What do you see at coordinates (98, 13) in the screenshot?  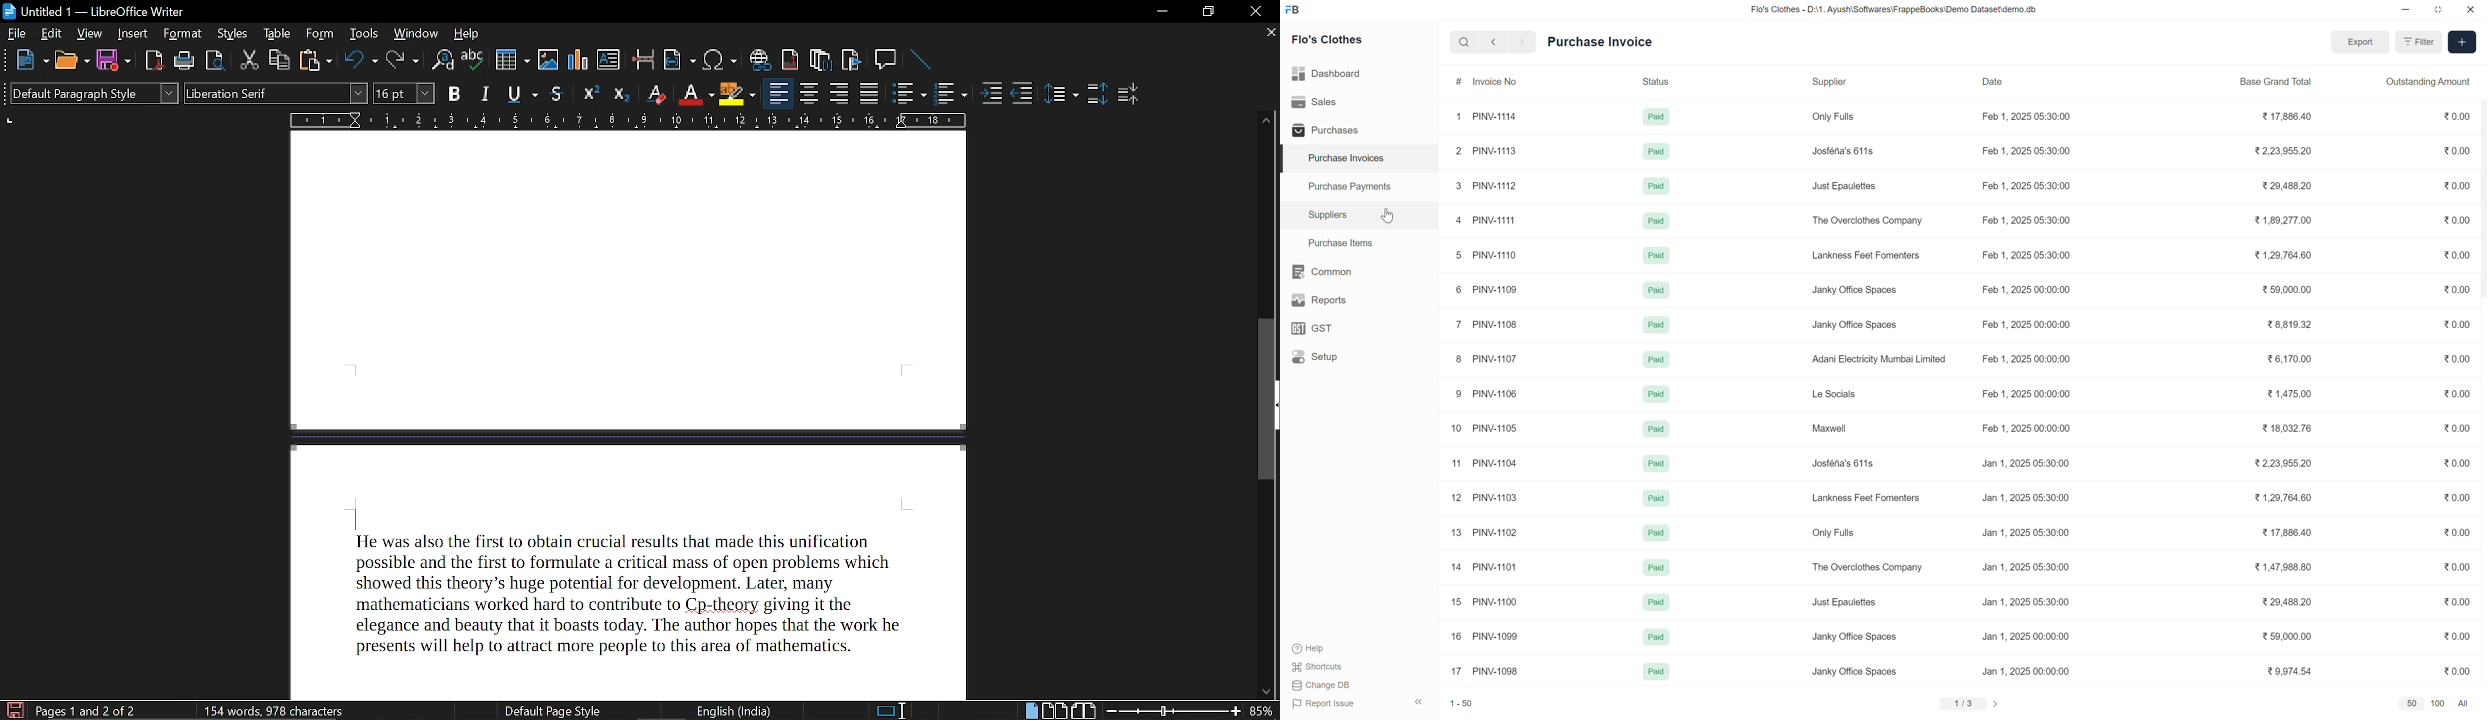 I see `current window: Untitled 1 — LibreOffice Writer` at bounding box center [98, 13].